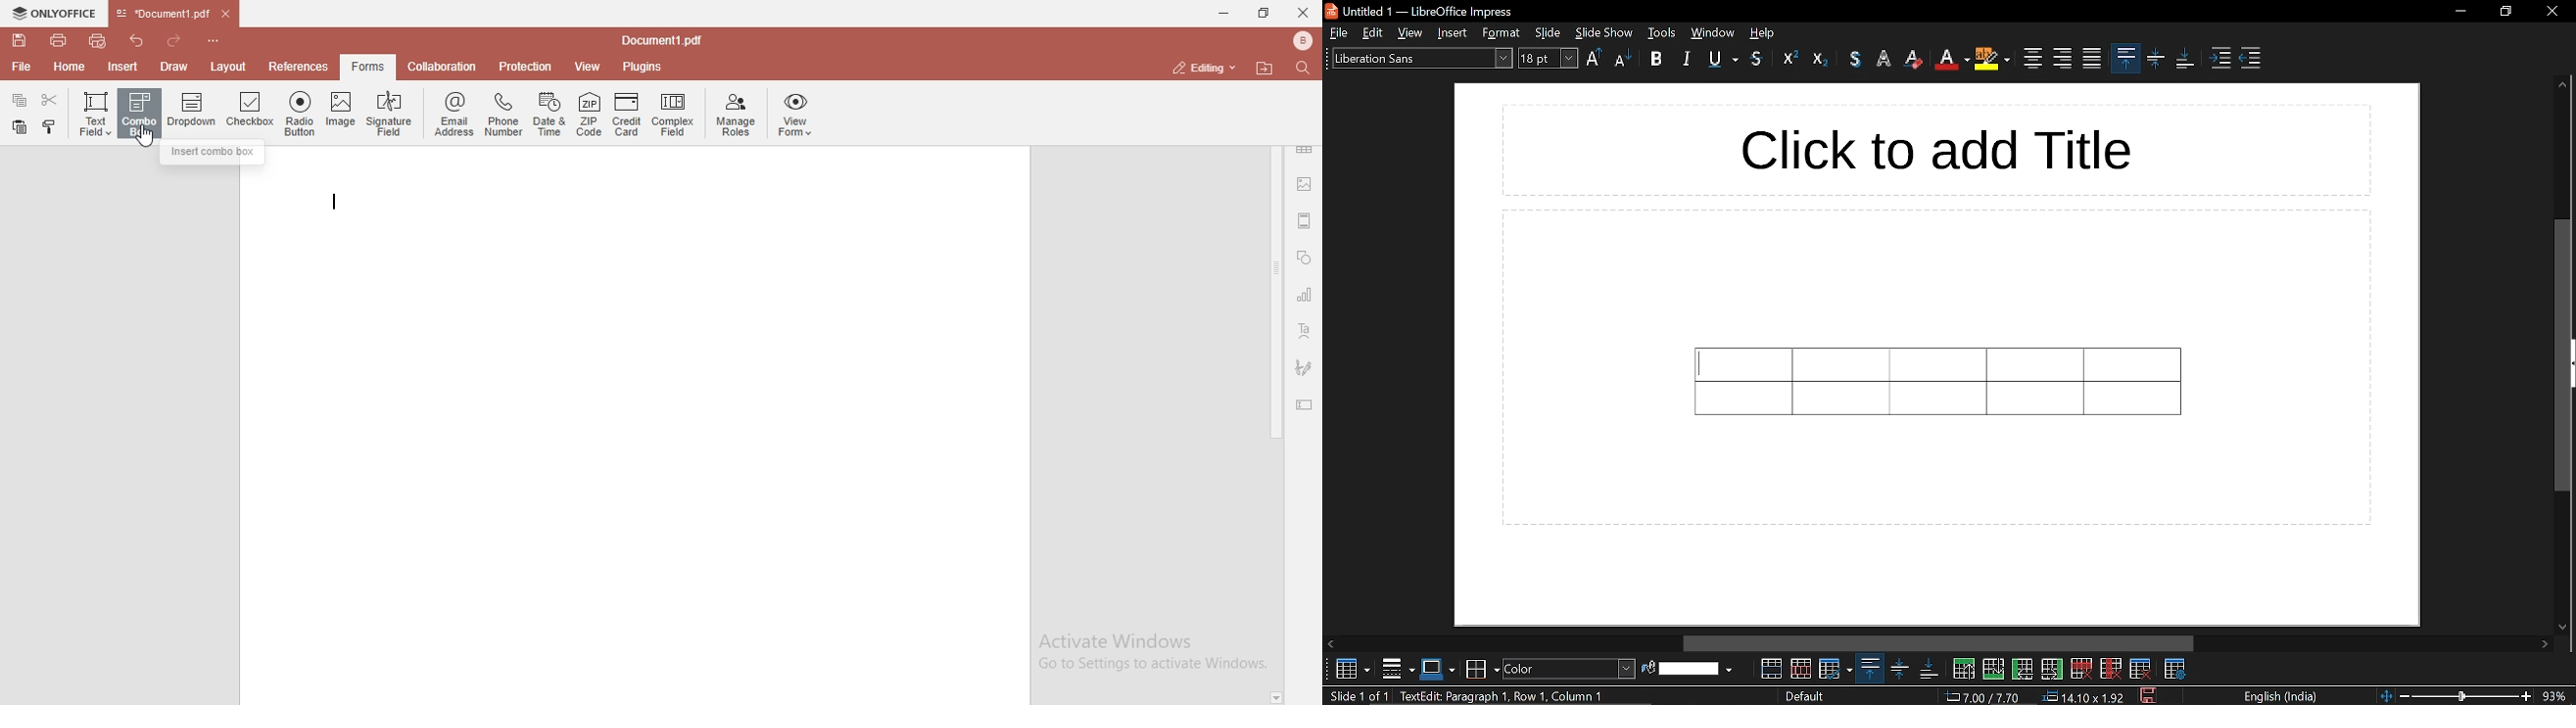  Describe the element at coordinates (1994, 668) in the screenshot. I see `insert row below` at that location.